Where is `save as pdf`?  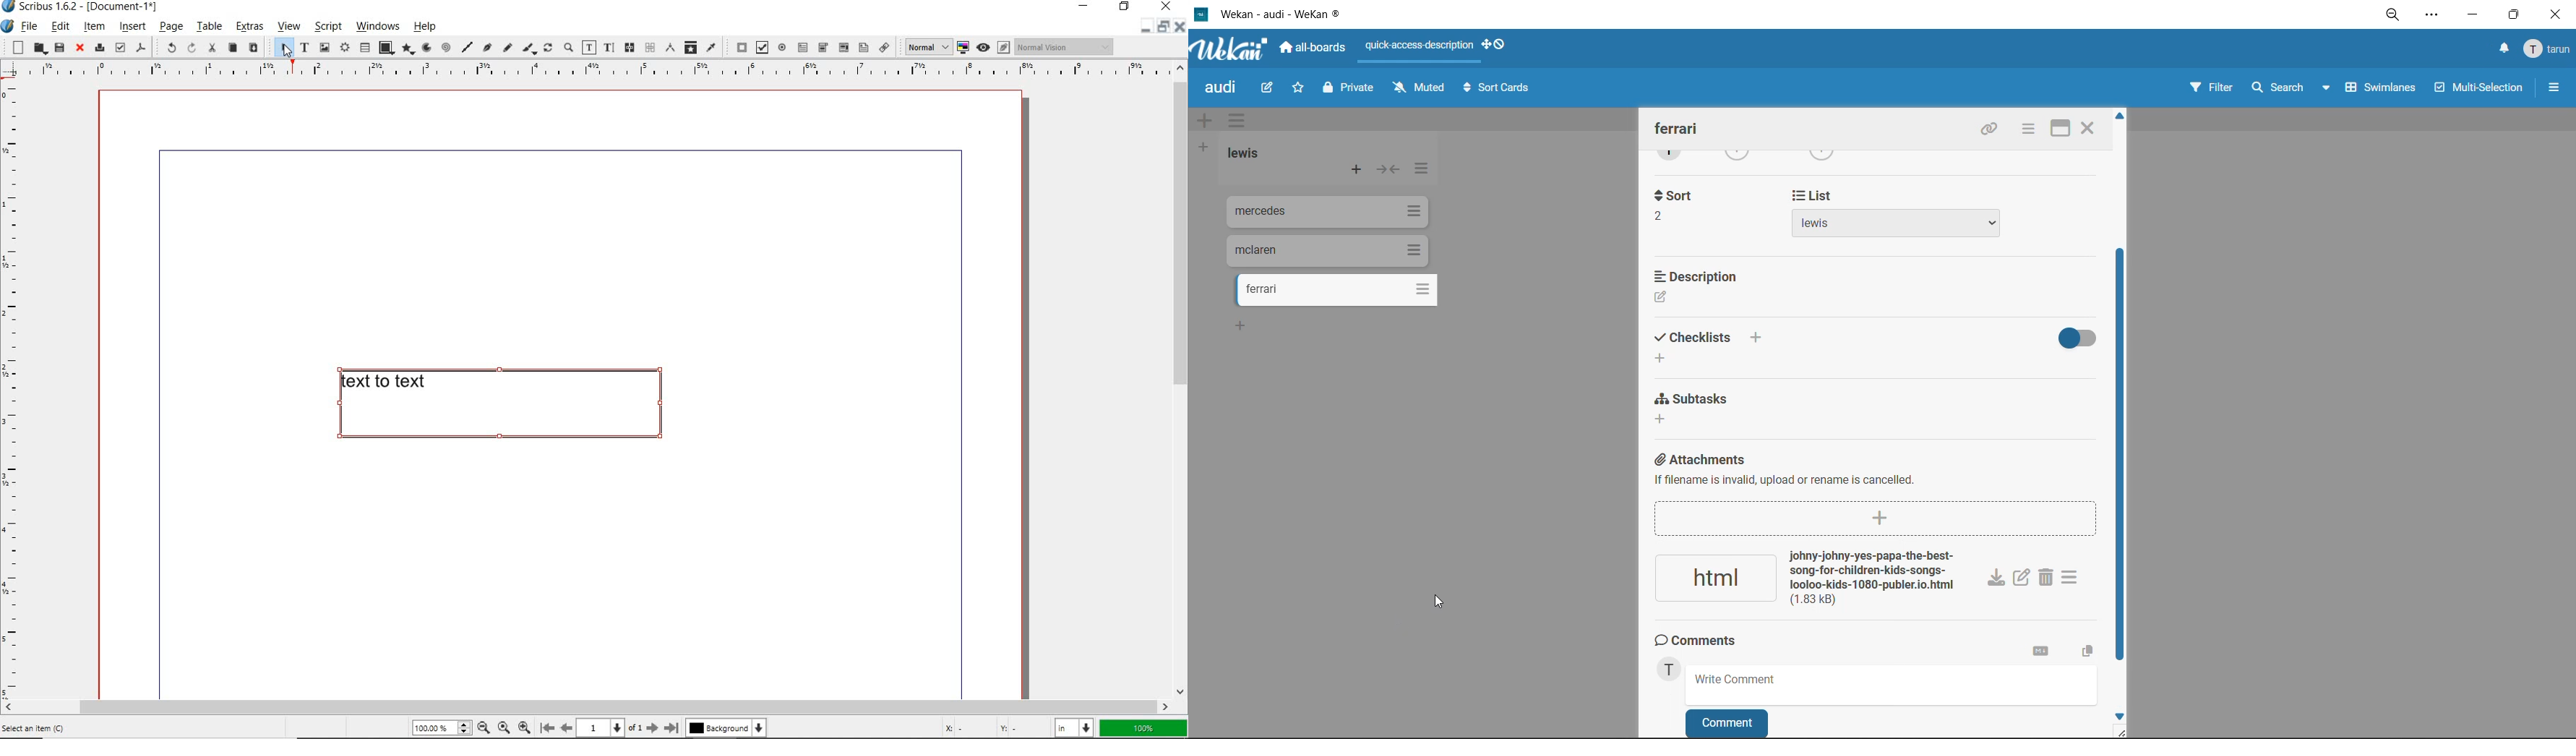
save as pdf is located at coordinates (142, 49).